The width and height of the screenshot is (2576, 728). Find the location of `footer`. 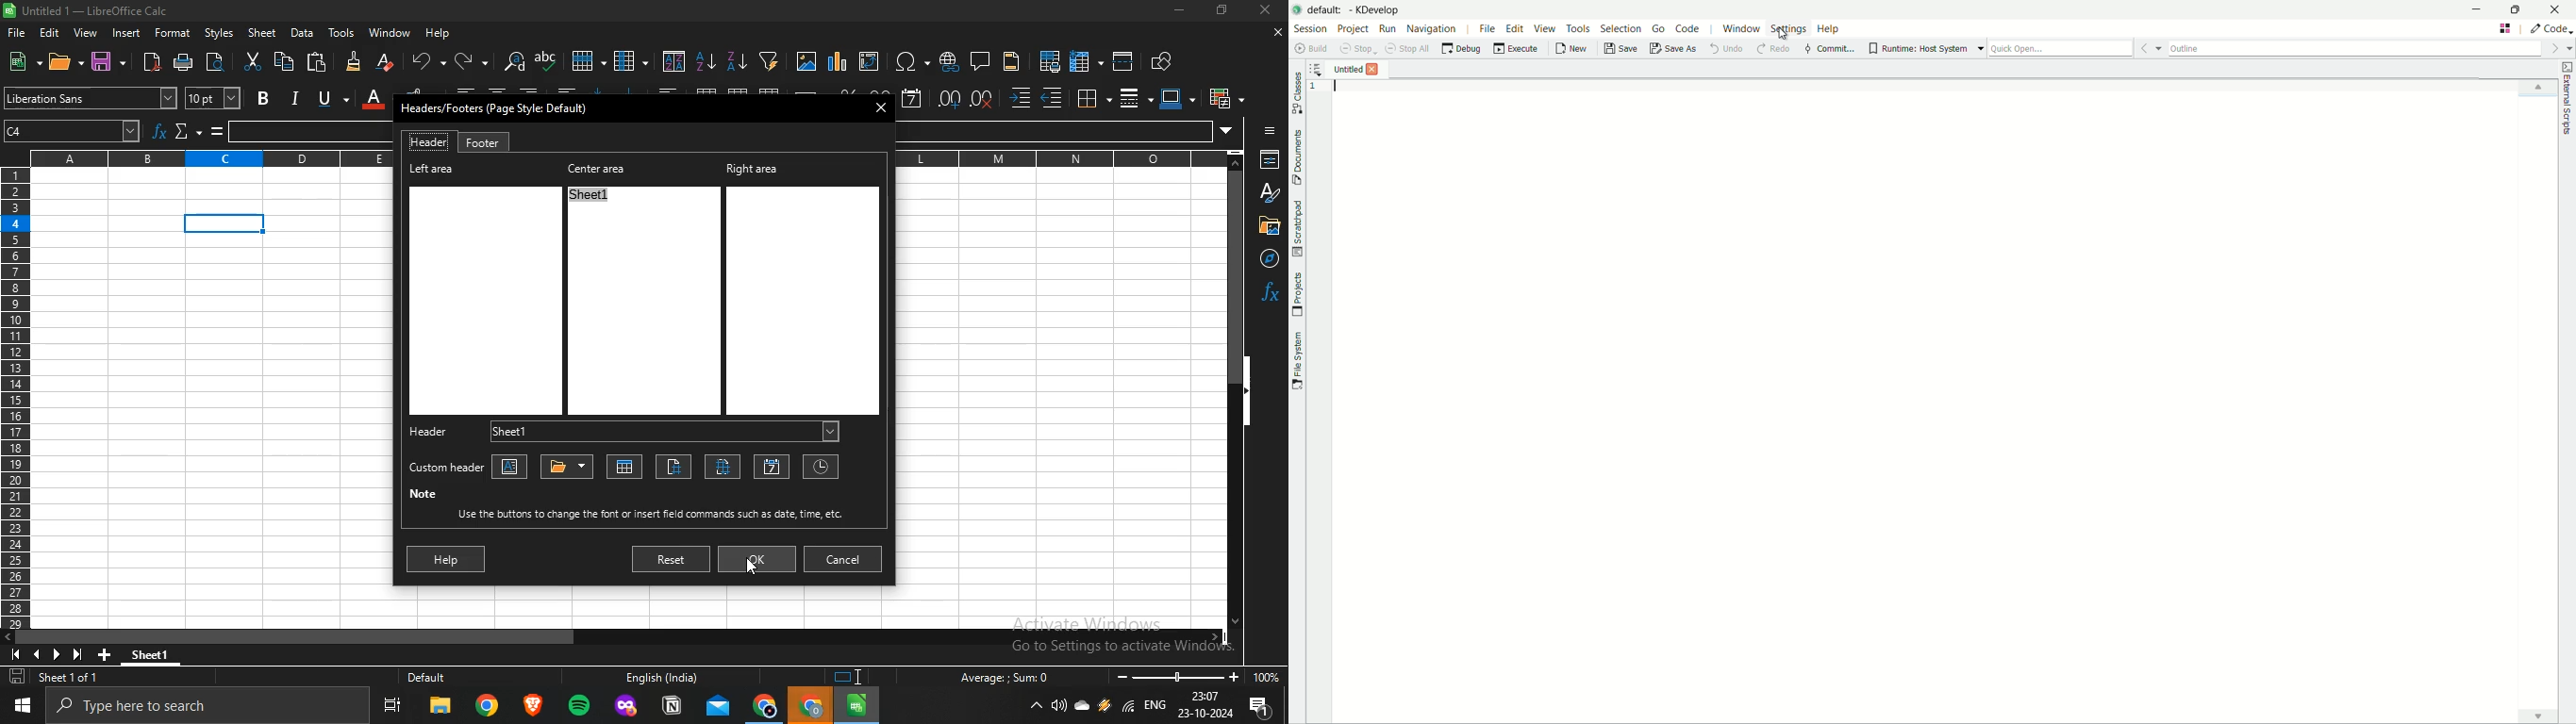

footer is located at coordinates (482, 142).